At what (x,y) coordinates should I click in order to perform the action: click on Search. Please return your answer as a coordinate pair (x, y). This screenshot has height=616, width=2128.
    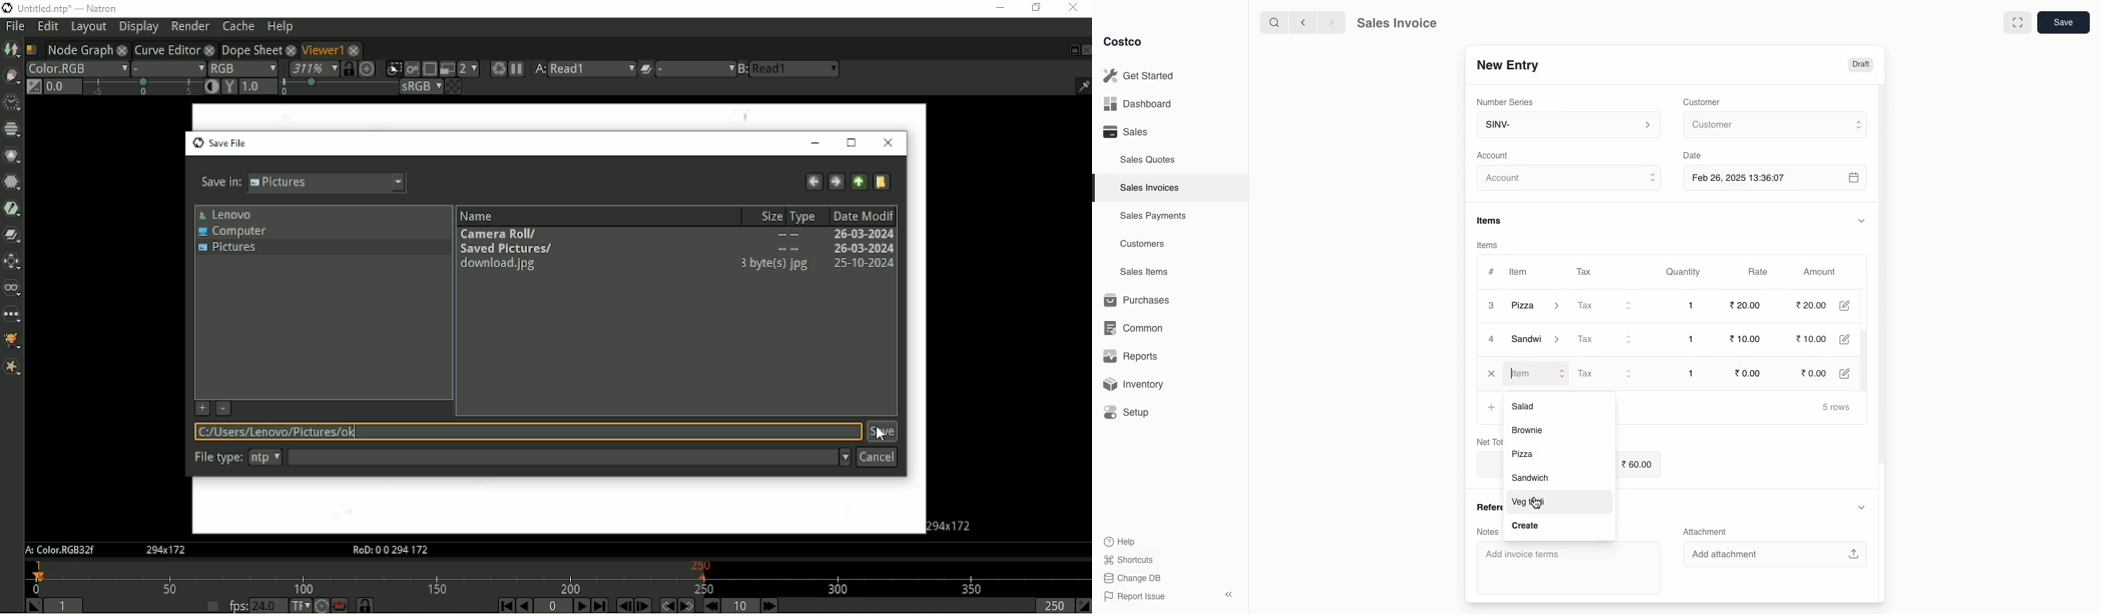
    Looking at the image, I should click on (1272, 22).